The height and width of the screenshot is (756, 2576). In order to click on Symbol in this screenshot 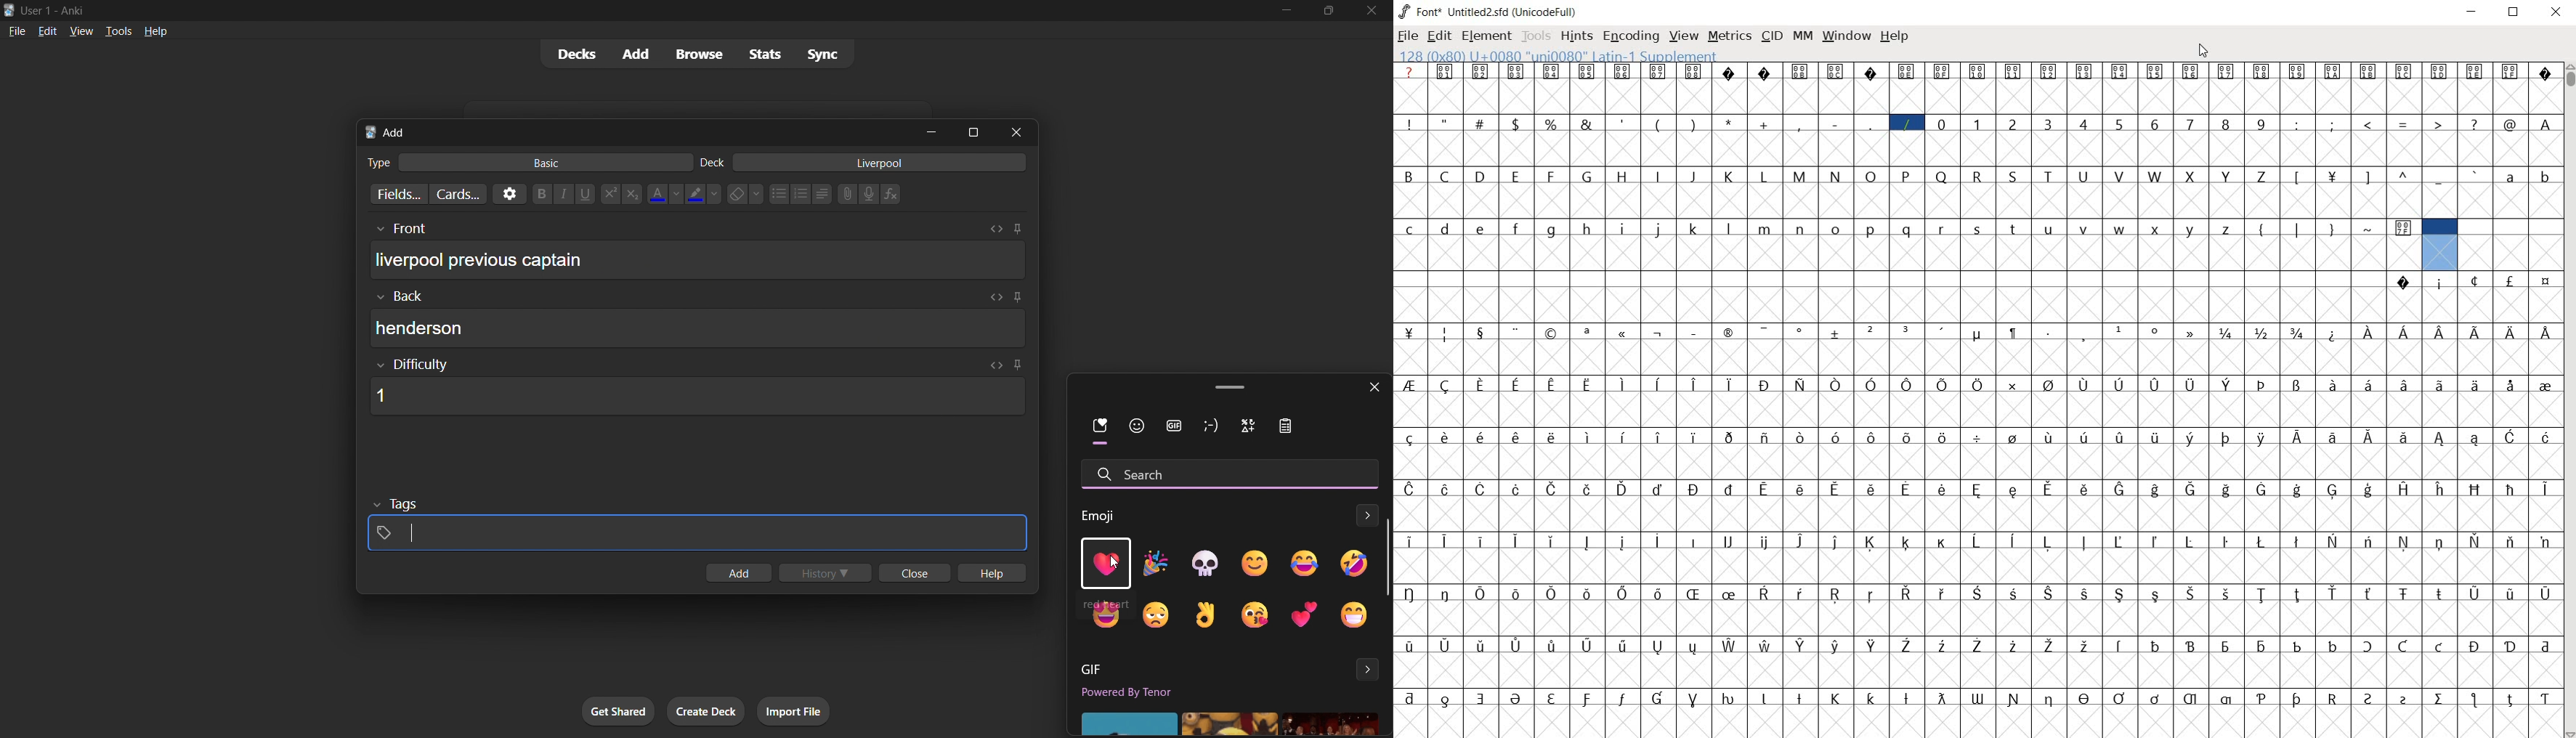, I will do `click(1765, 386)`.